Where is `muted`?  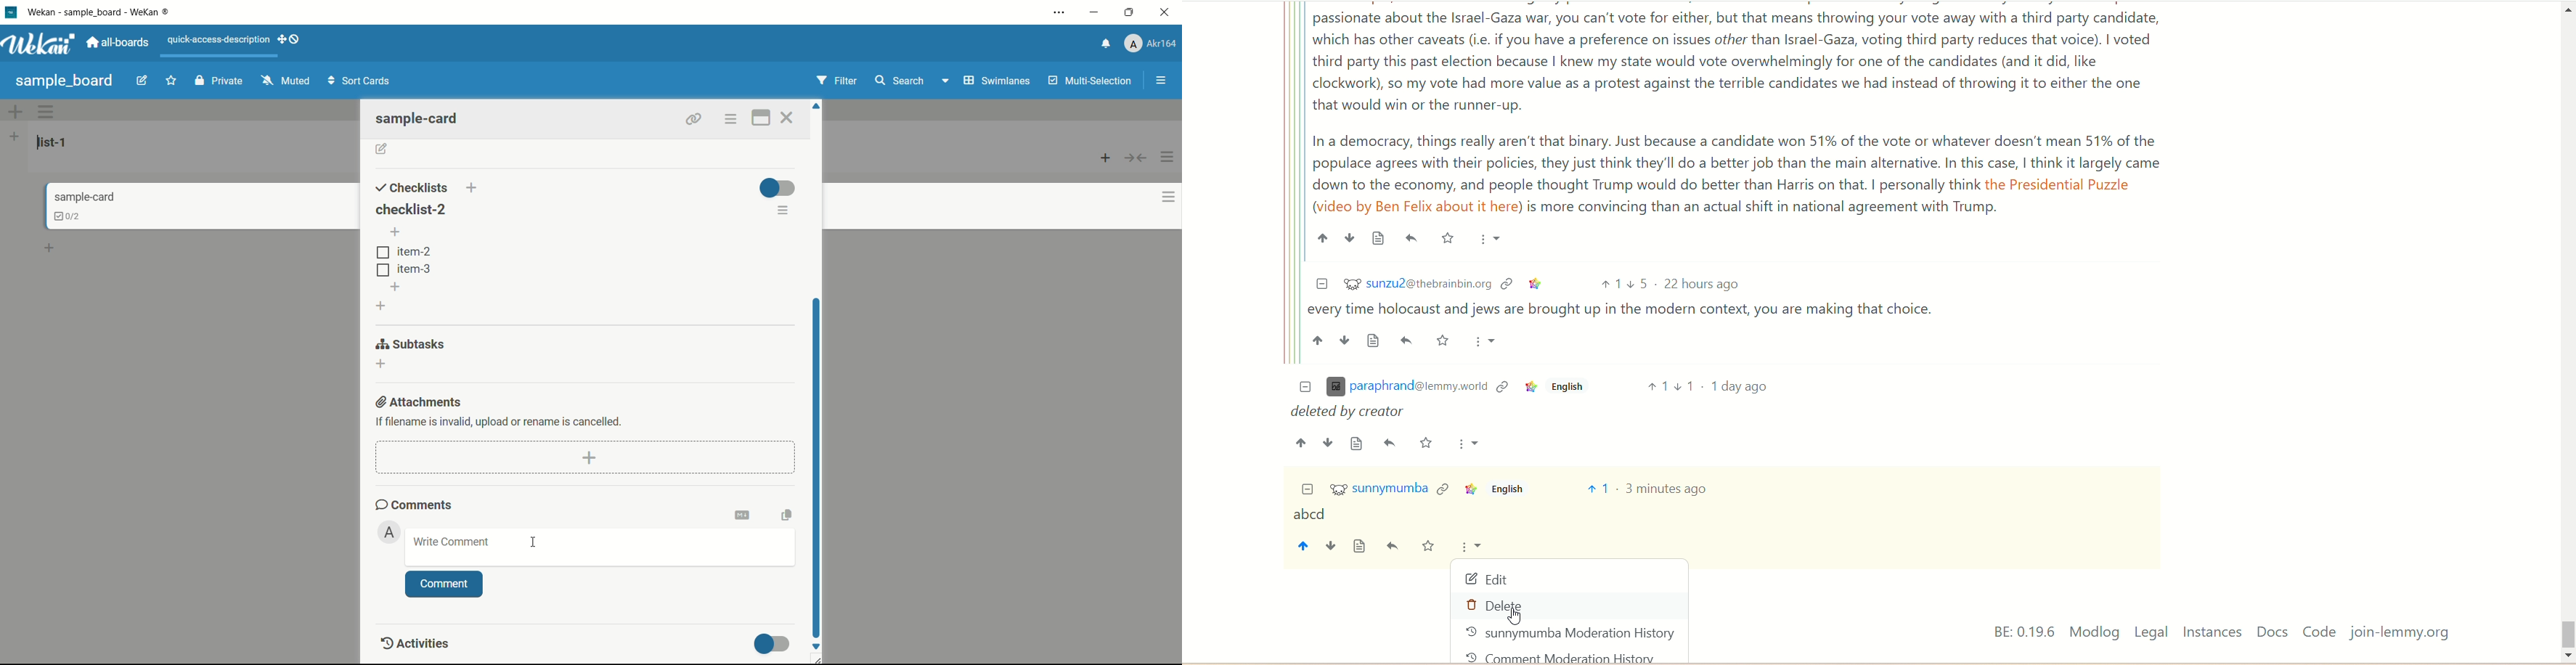
muted is located at coordinates (284, 81).